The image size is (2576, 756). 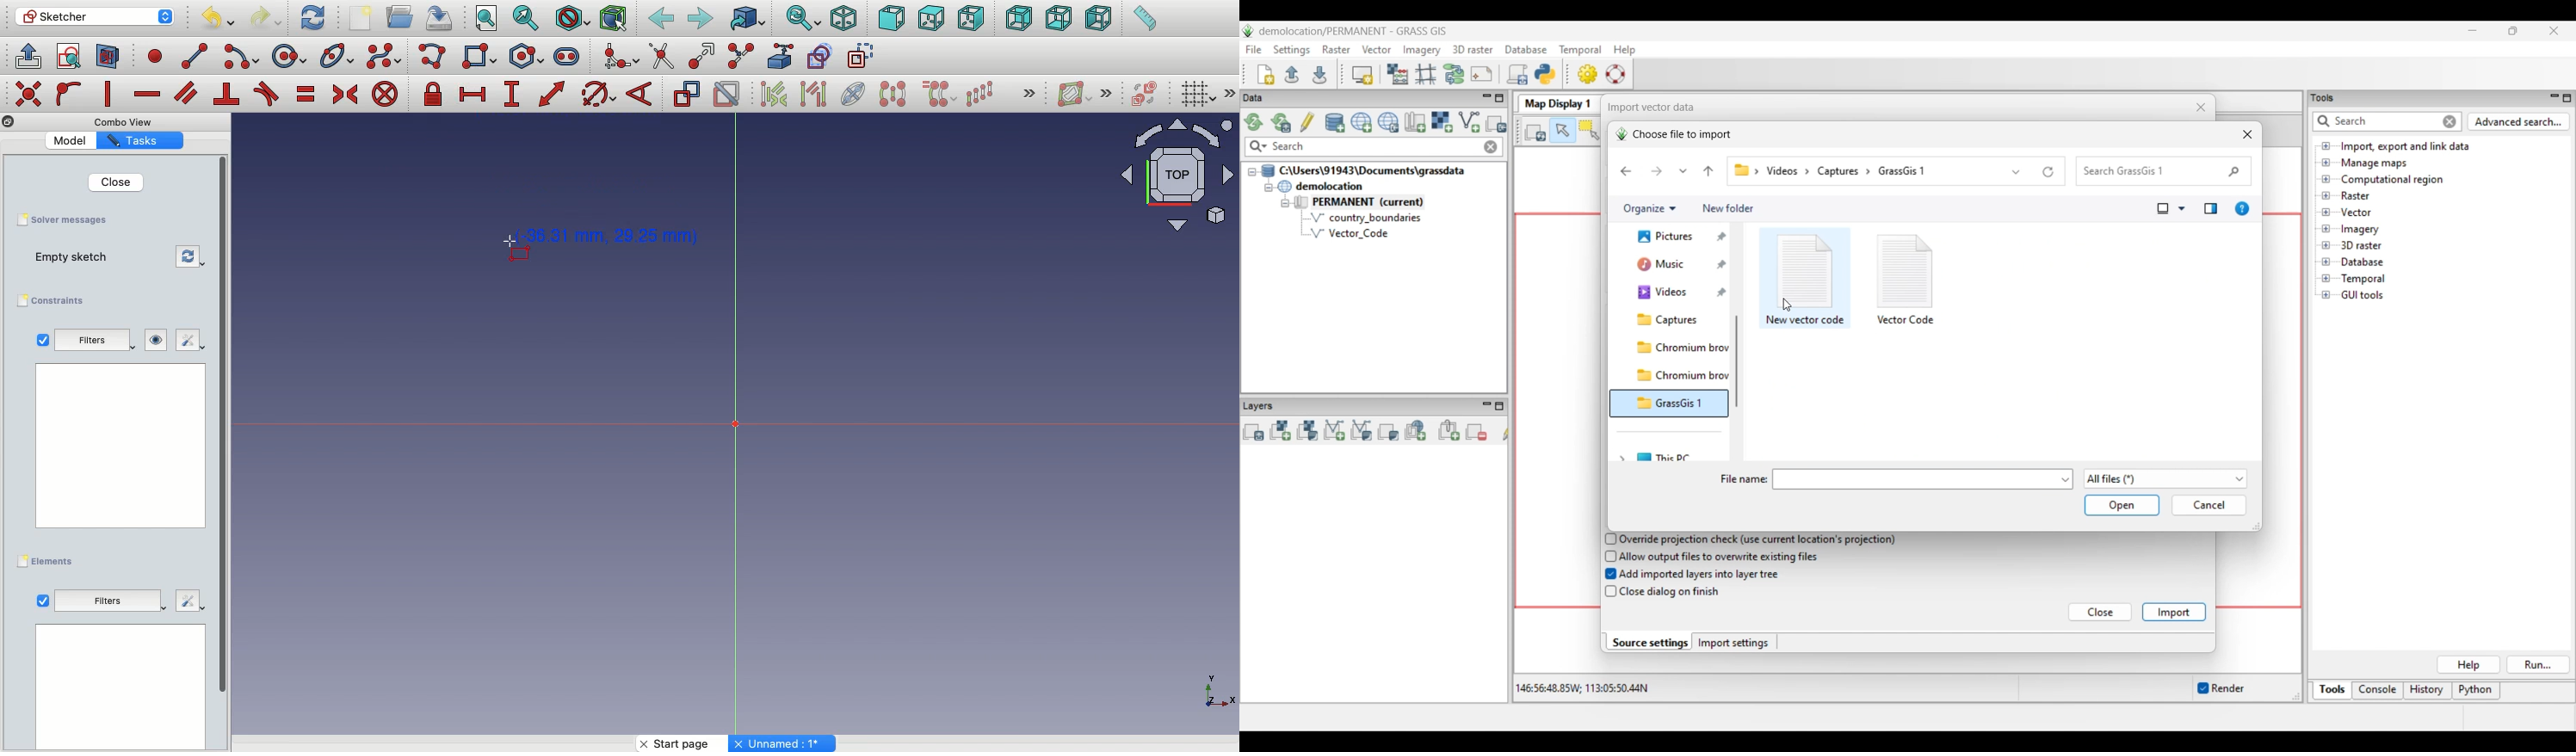 What do you see at coordinates (701, 18) in the screenshot?
I see `Forward` at bounding box center [701, 18].